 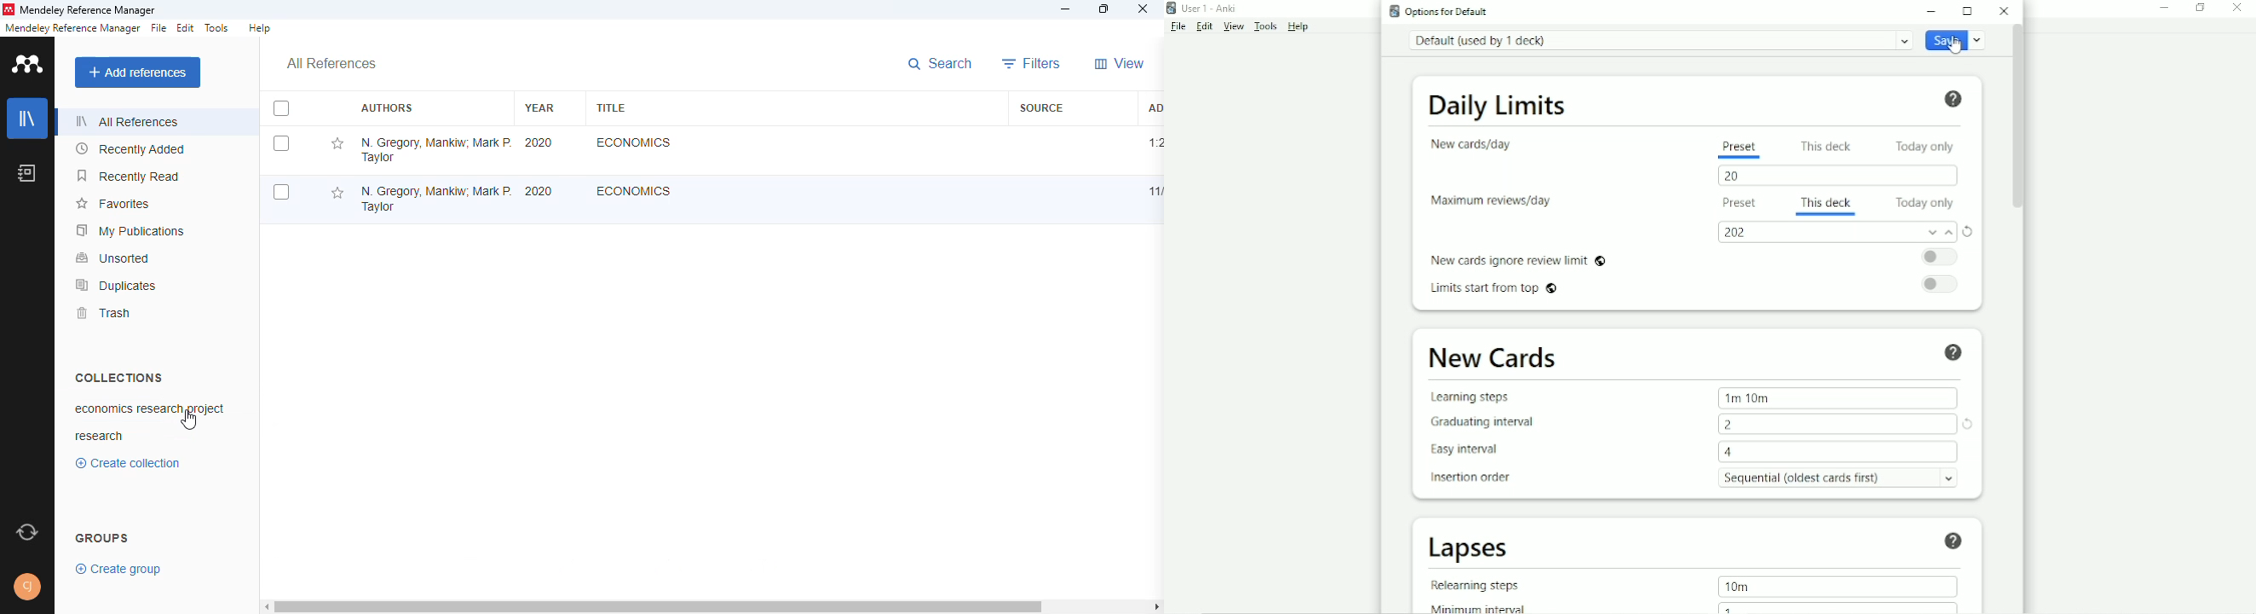 I want to click on year, so click(x=540, y=107).